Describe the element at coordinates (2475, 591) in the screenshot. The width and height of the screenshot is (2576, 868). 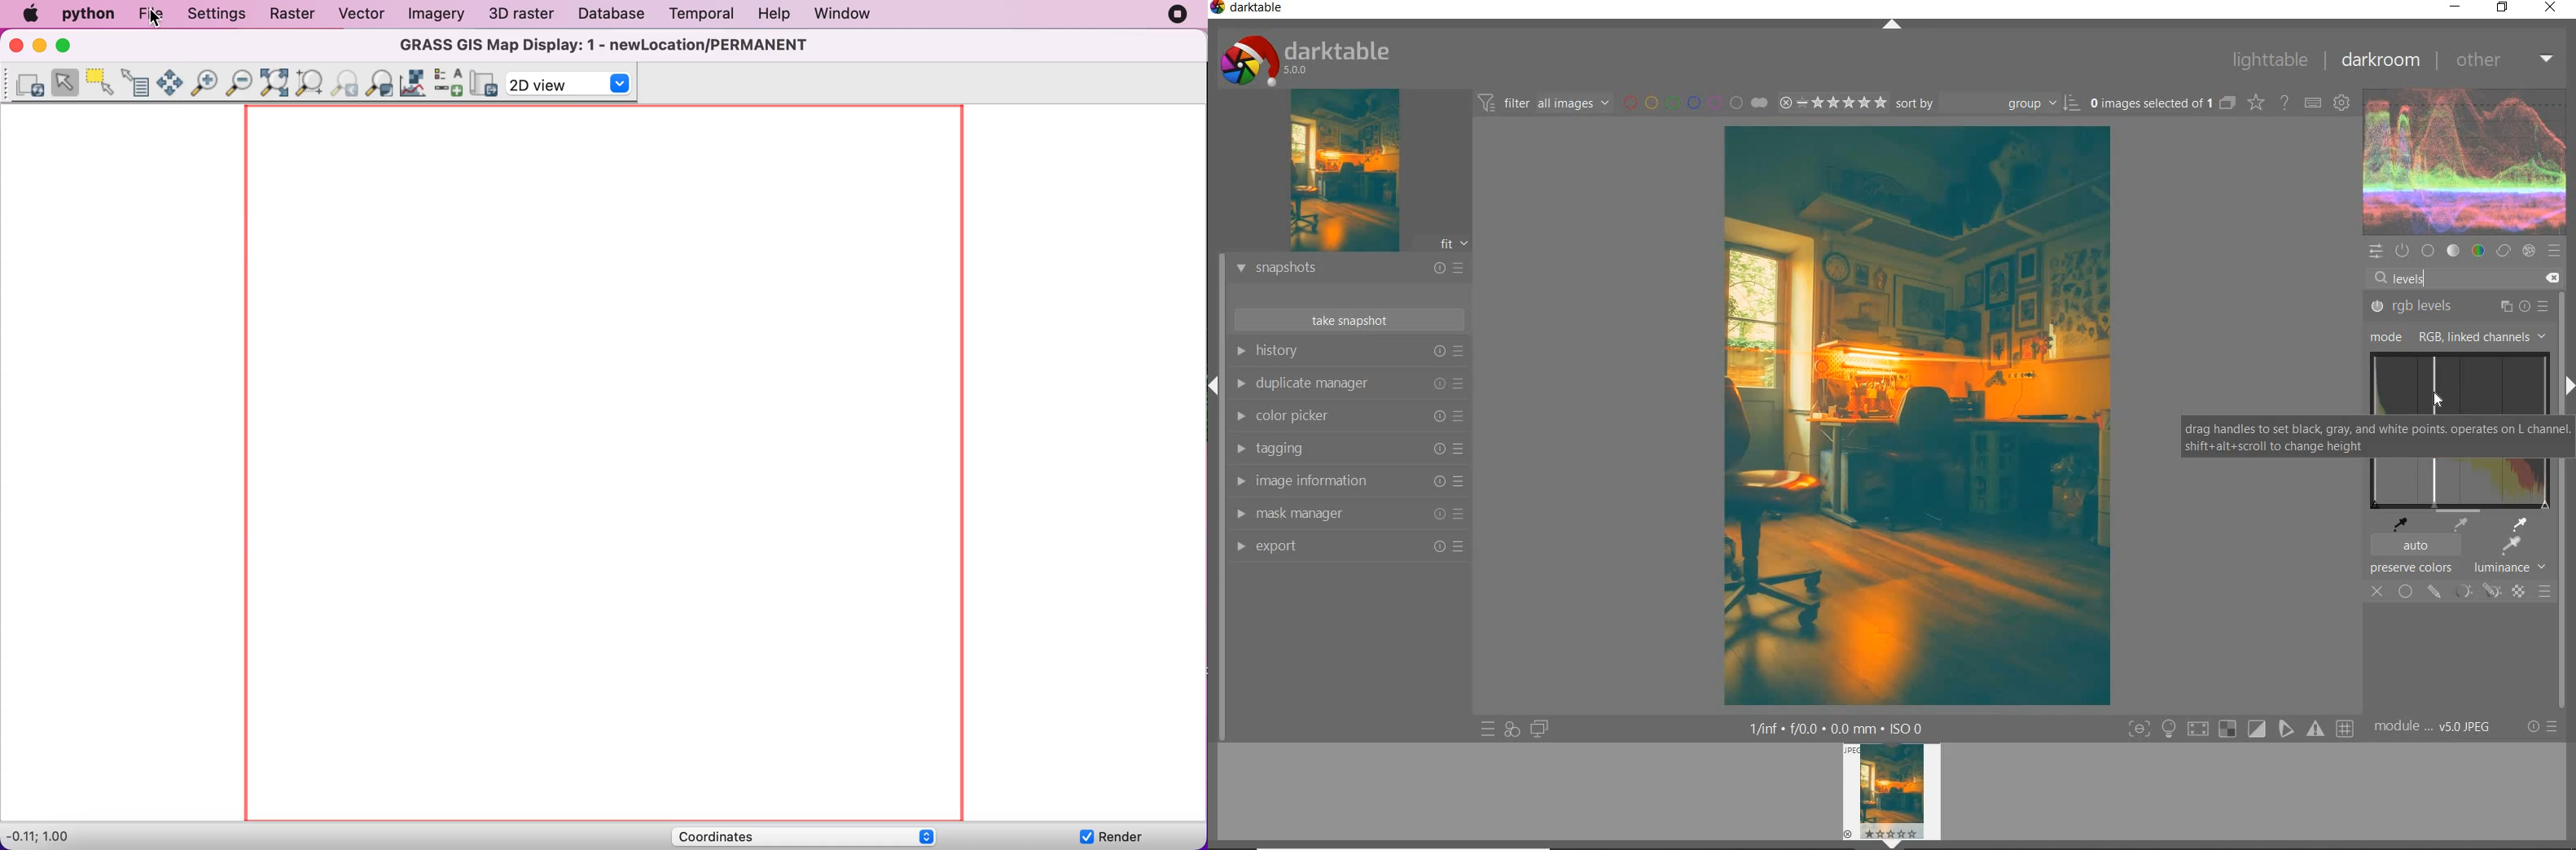
I see `mask options` at that location.